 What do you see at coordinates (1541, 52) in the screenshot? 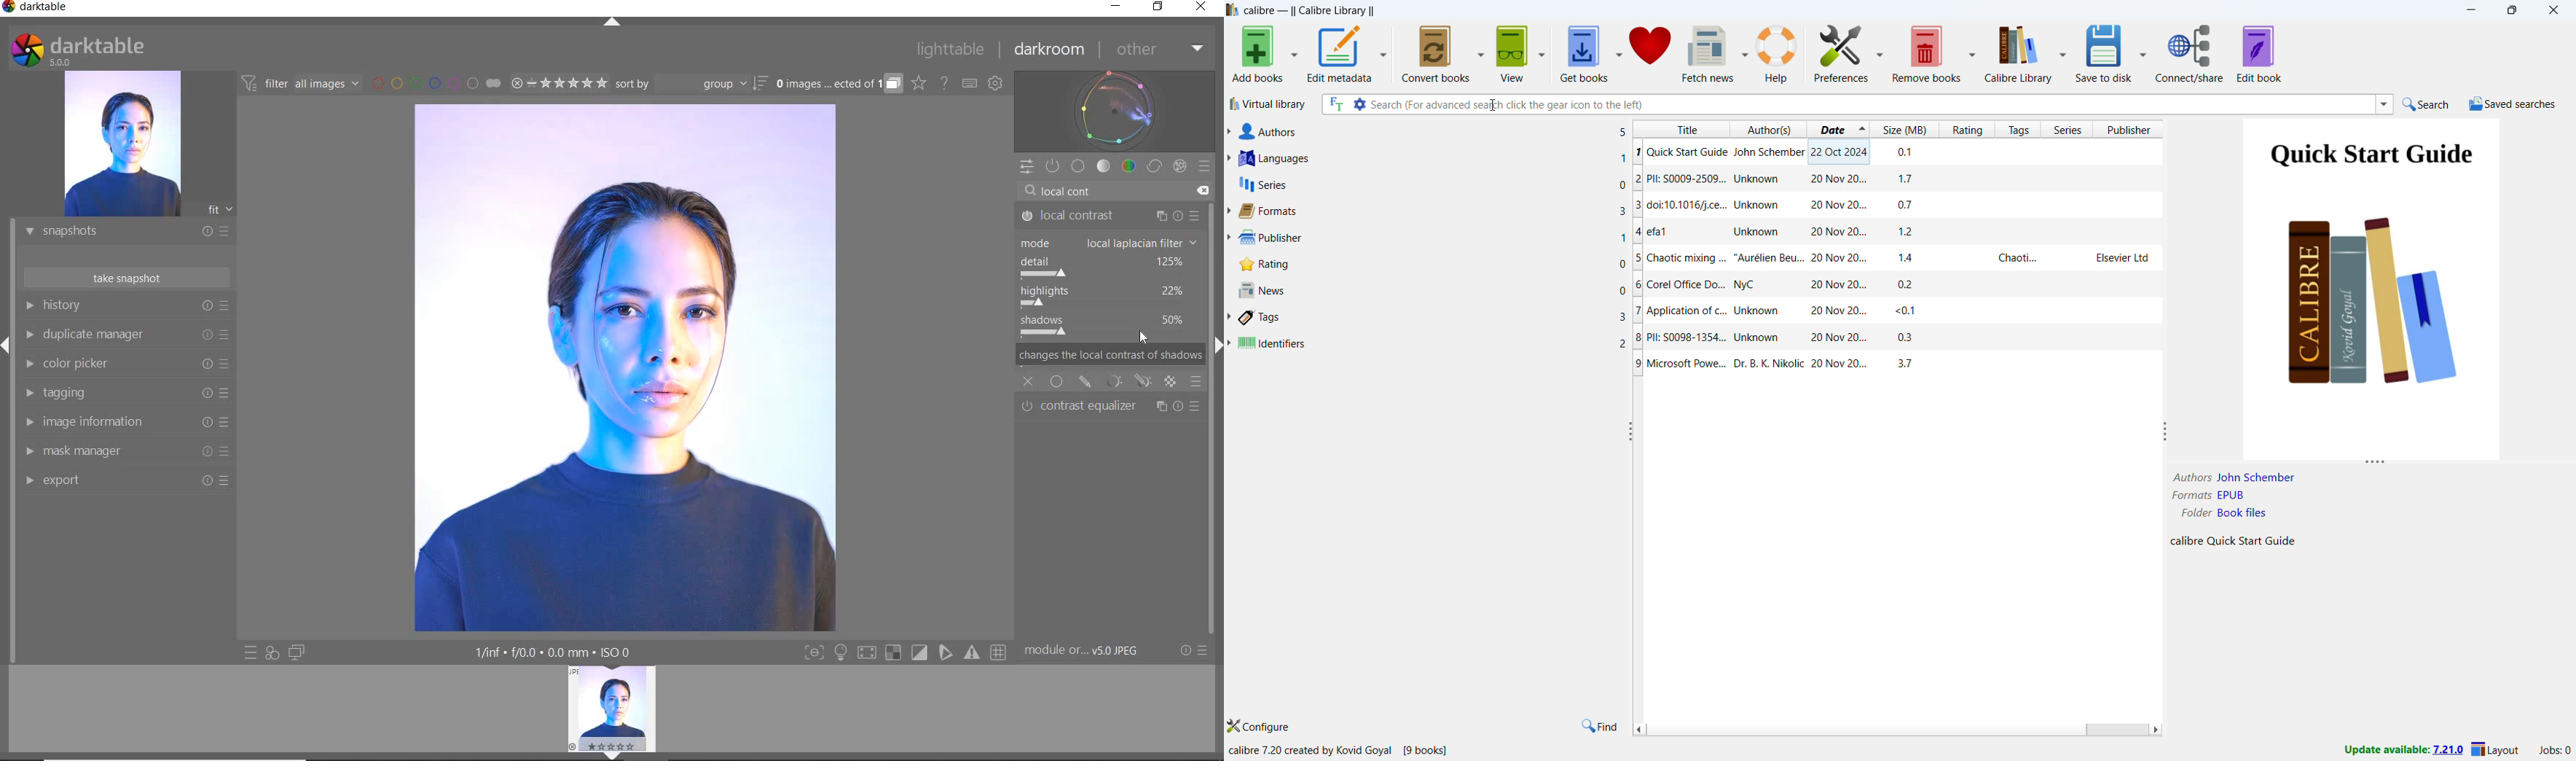
I see `view options` at bounding box center [1541, 52].